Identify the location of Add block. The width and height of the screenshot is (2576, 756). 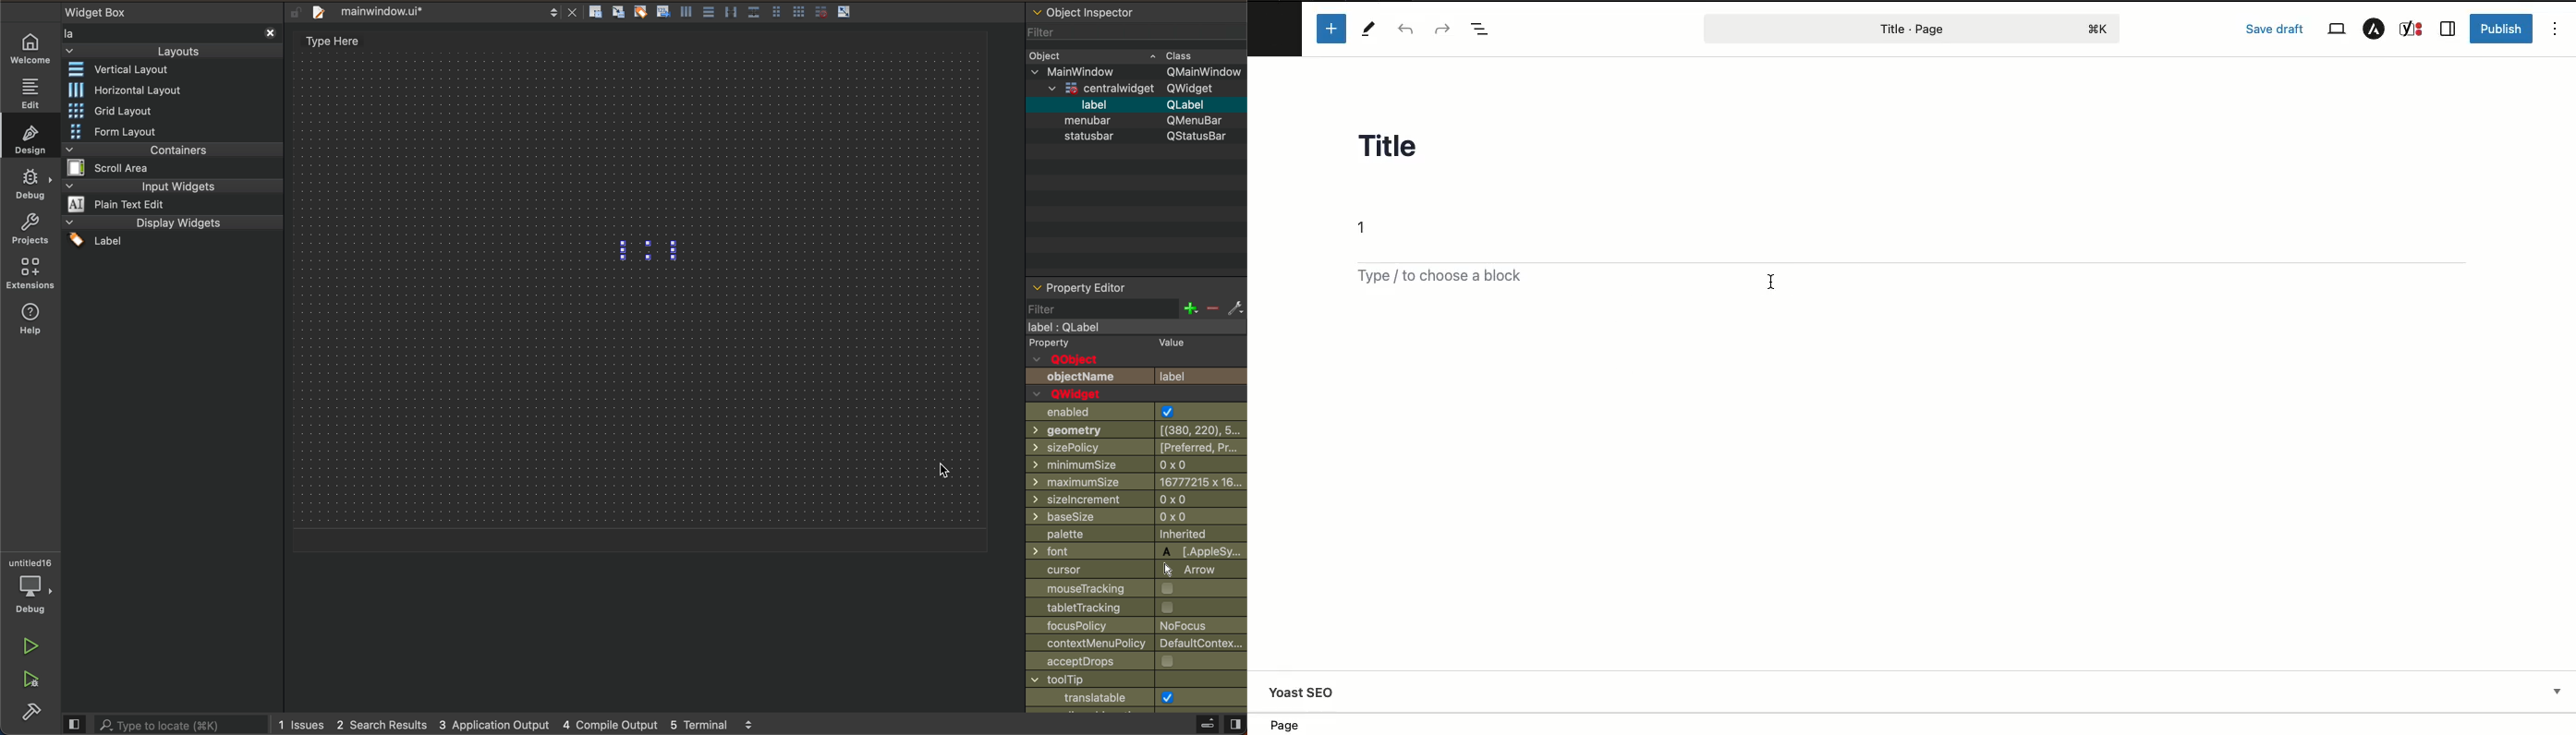
(1331, 29).